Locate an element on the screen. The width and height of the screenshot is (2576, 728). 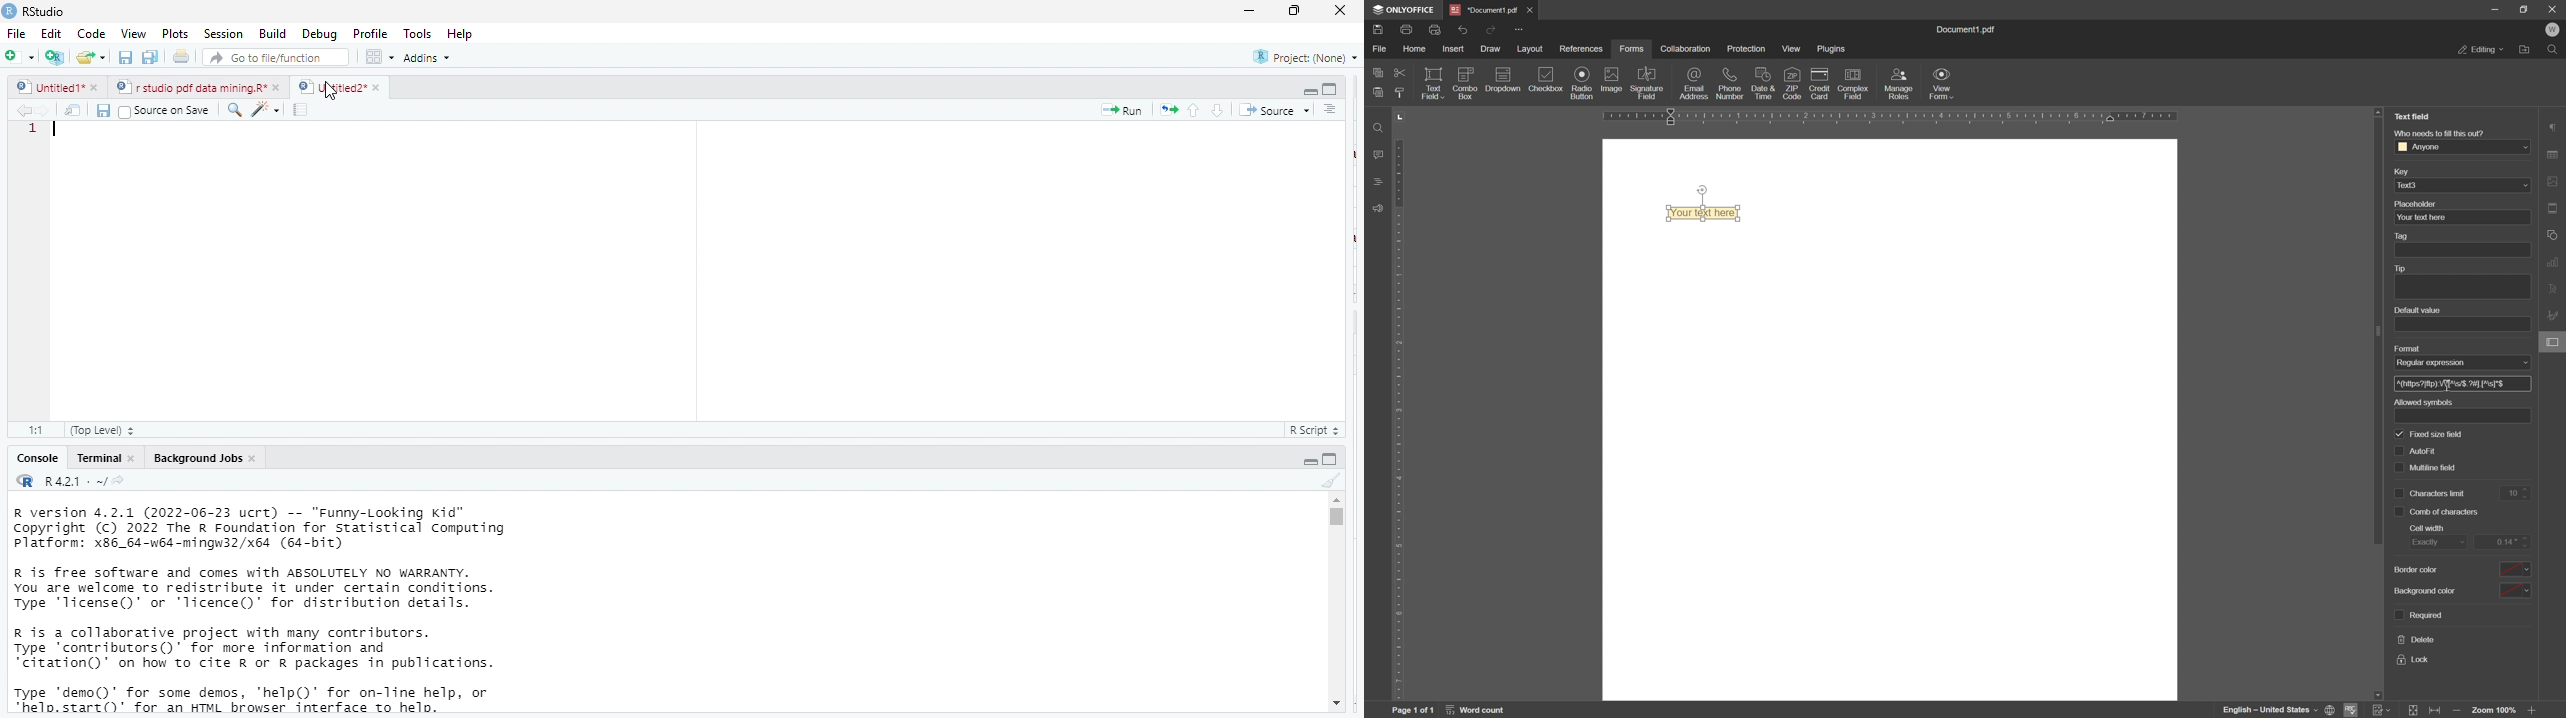
rs studio pdf data mining r is located at coordinates (190, 88).